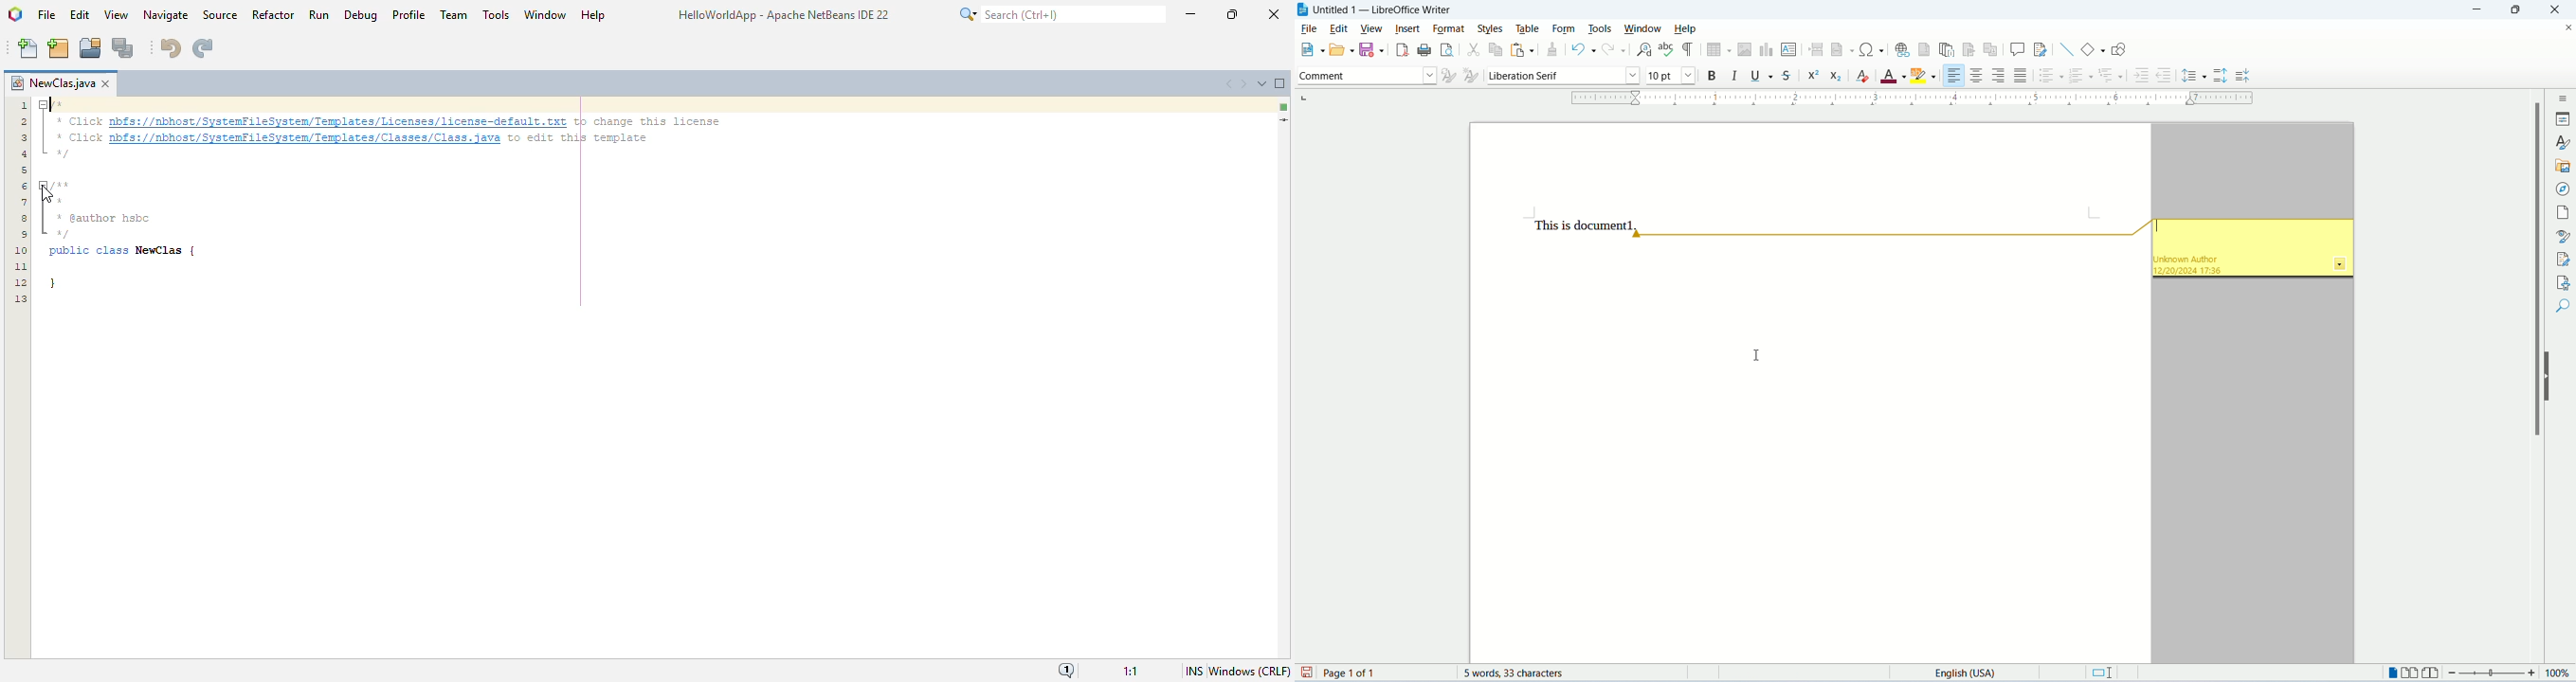 The height and width of the screenshot is (700, 2576). What do you see at coordinates (2561, 260) in the screenshot?
I see `manage changes` at bounding box center [2561, 260].